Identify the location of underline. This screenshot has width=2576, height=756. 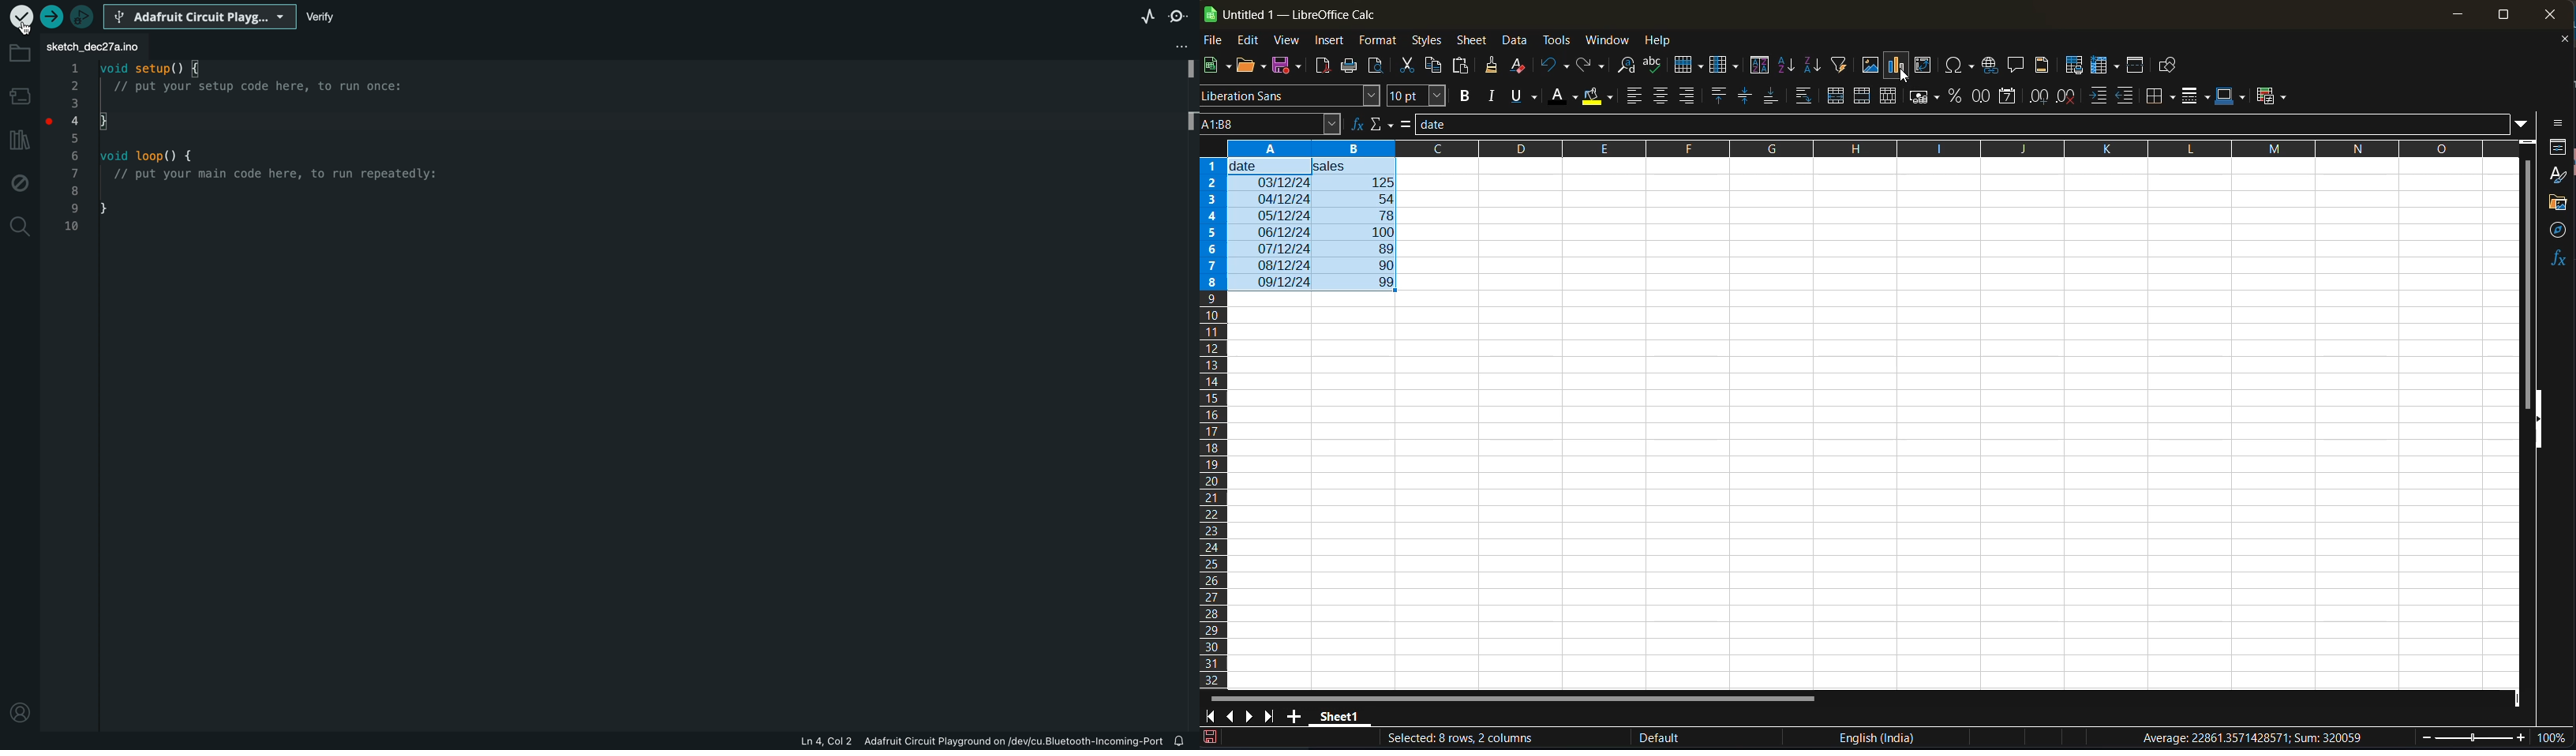
(1525, 97).